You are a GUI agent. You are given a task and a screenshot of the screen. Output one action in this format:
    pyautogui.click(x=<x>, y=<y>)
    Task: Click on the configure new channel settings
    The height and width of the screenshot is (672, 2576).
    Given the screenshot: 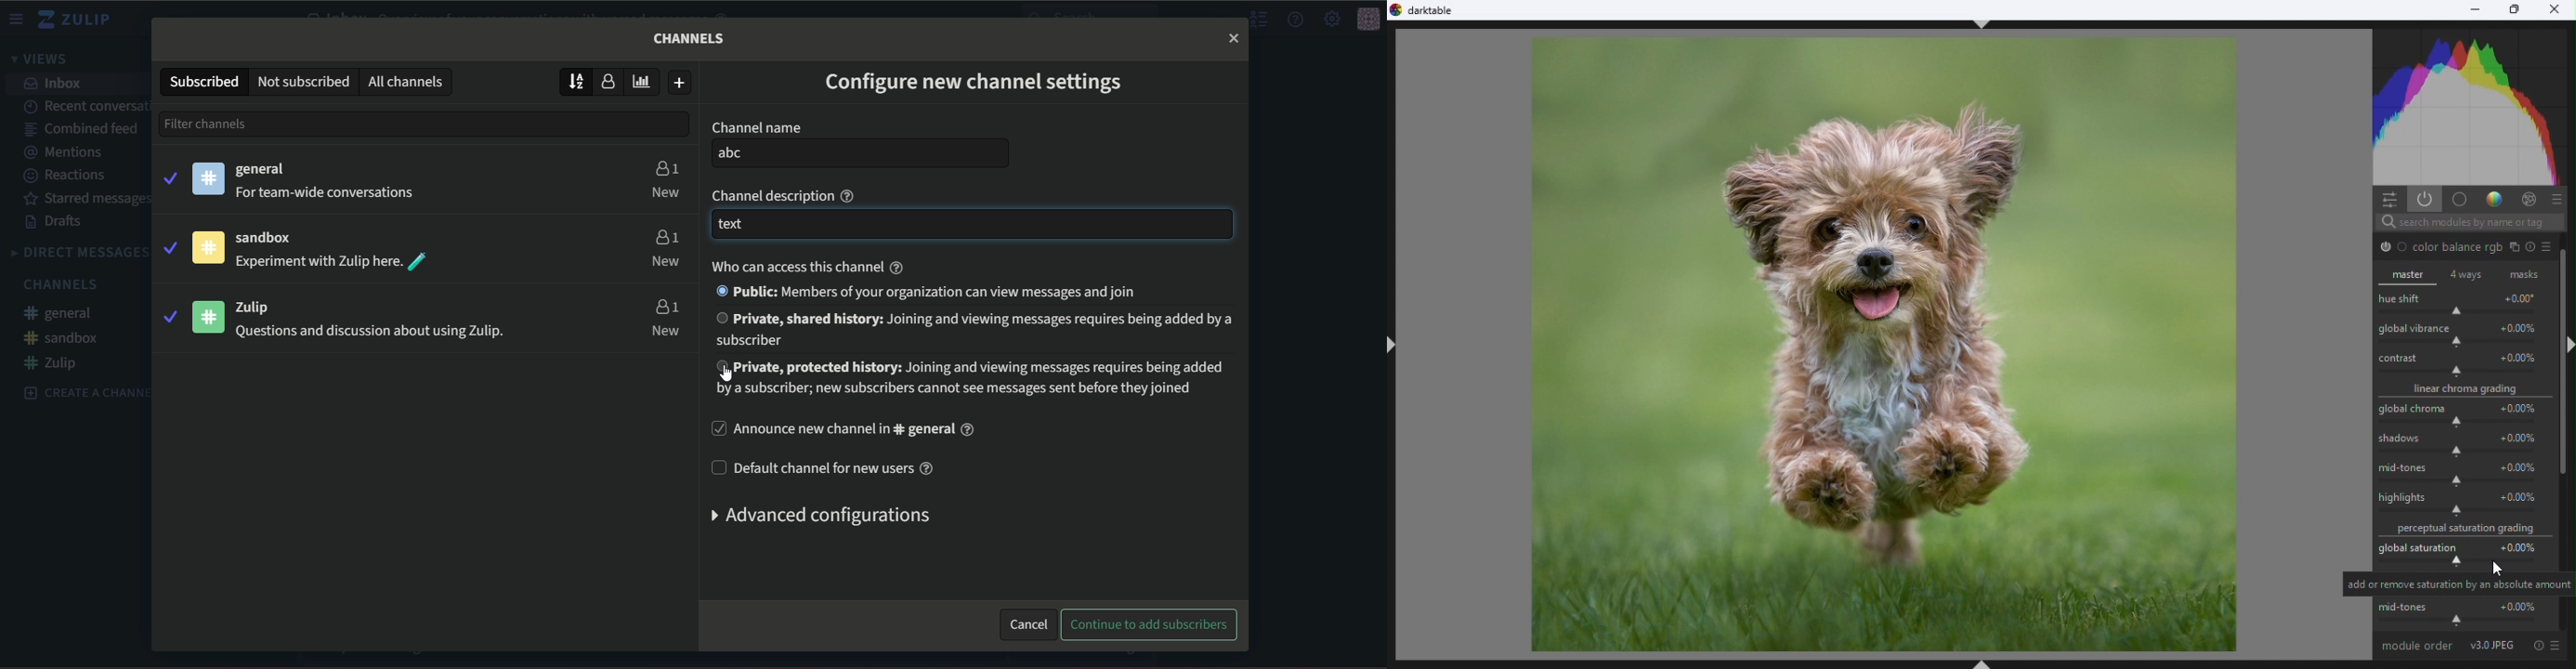 What is the action you would take?
    pyautogui.click(x=975, y=85)
    